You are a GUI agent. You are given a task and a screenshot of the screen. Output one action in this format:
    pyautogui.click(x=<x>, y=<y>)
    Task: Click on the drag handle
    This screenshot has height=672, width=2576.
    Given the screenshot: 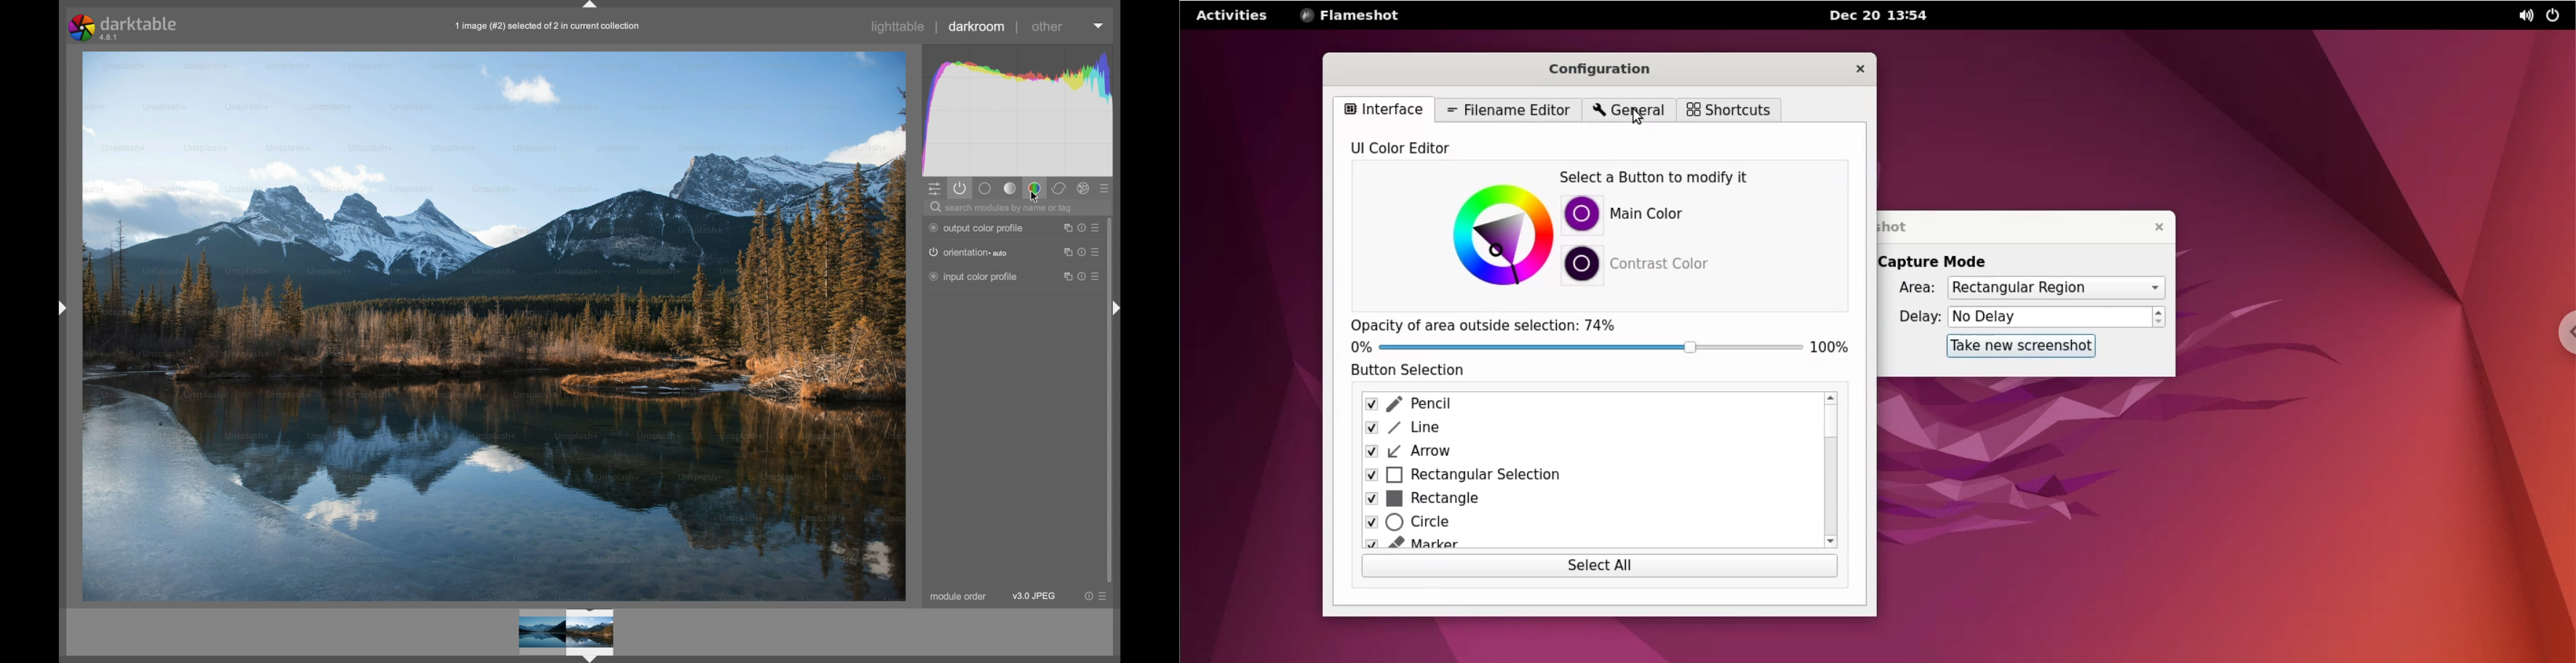 What is the action you would take?
    pyautogui.click(x=1121, y=308)
    